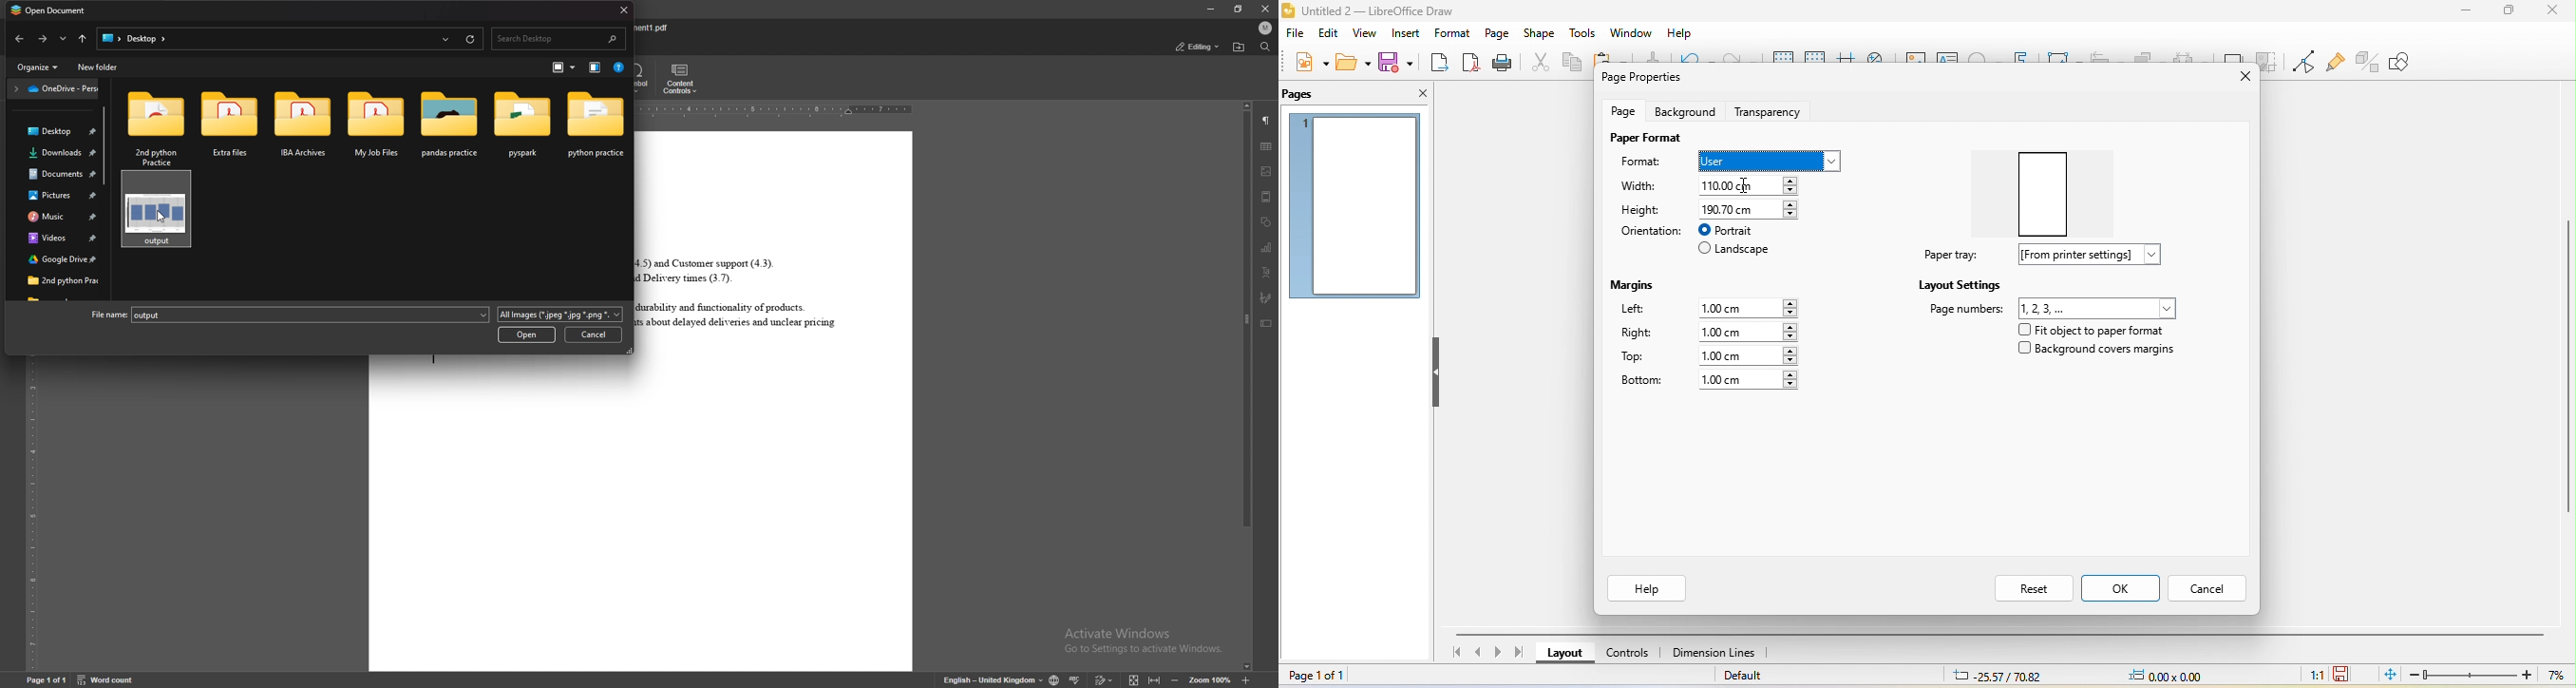  I want to click on open, so click(1352, 62).